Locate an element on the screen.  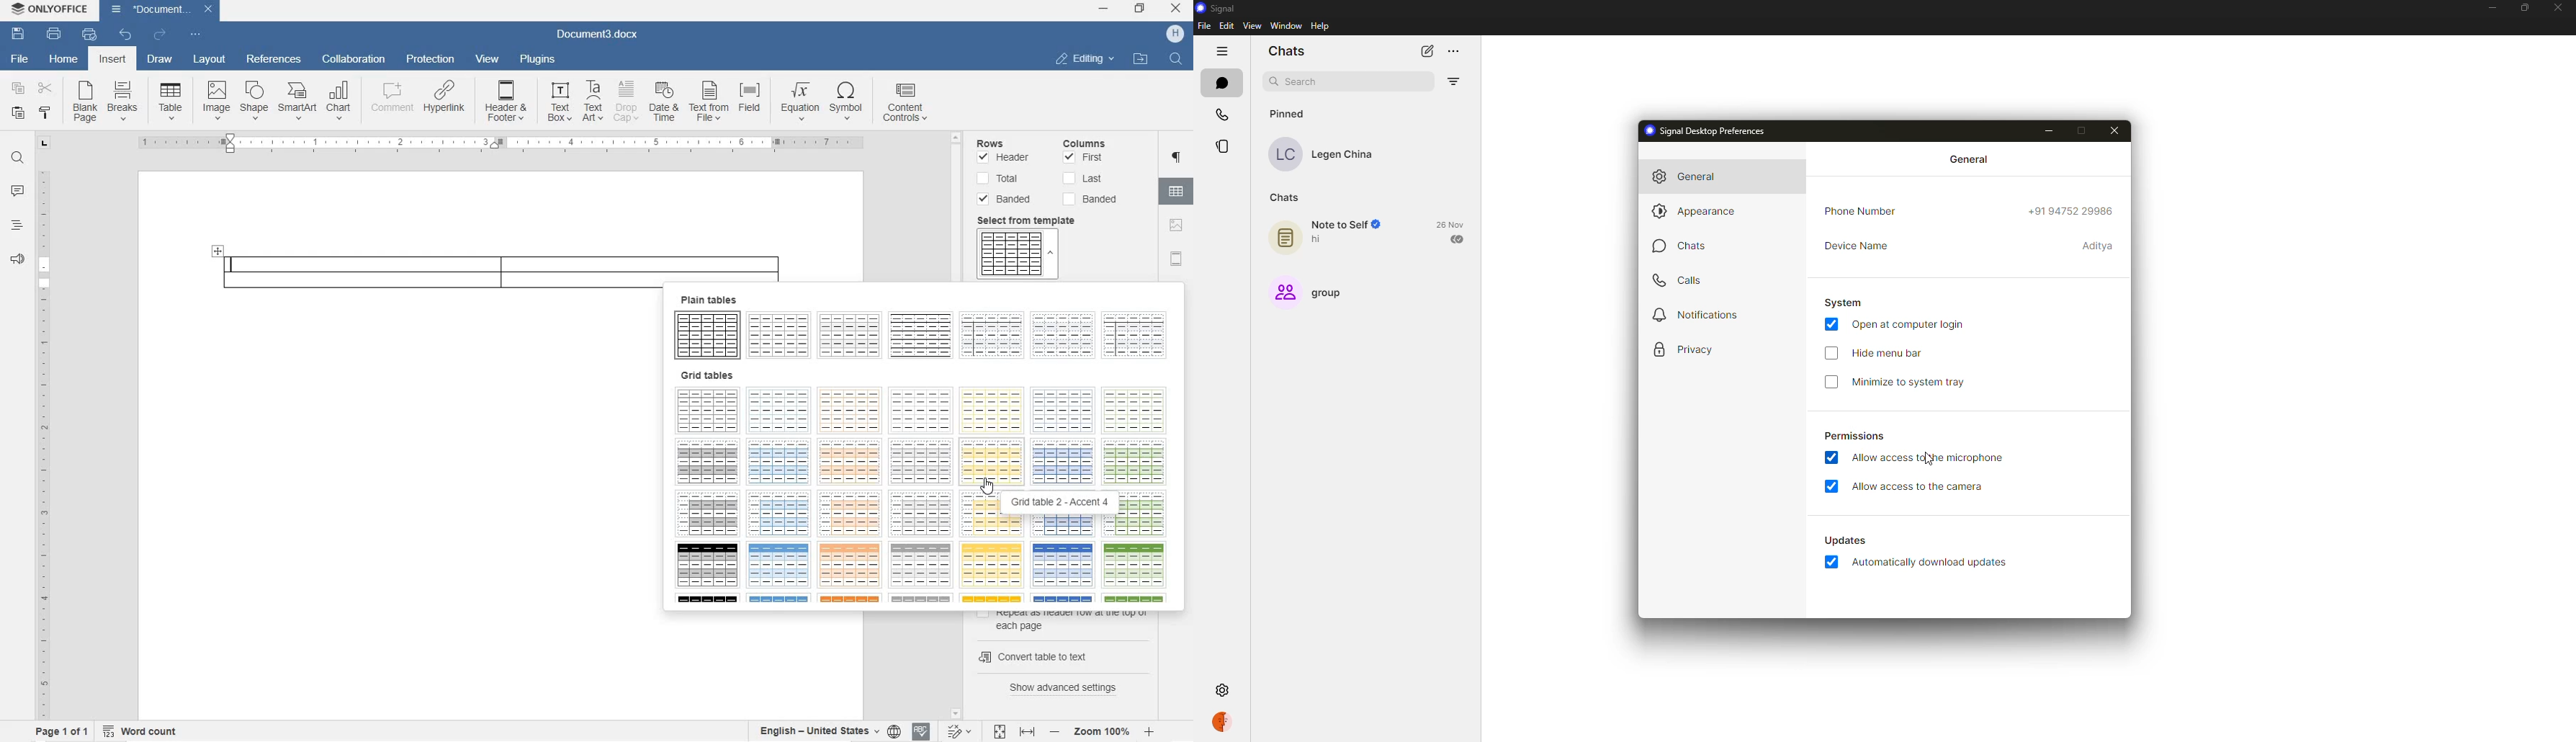
close is located at coordinates (2561, 7).